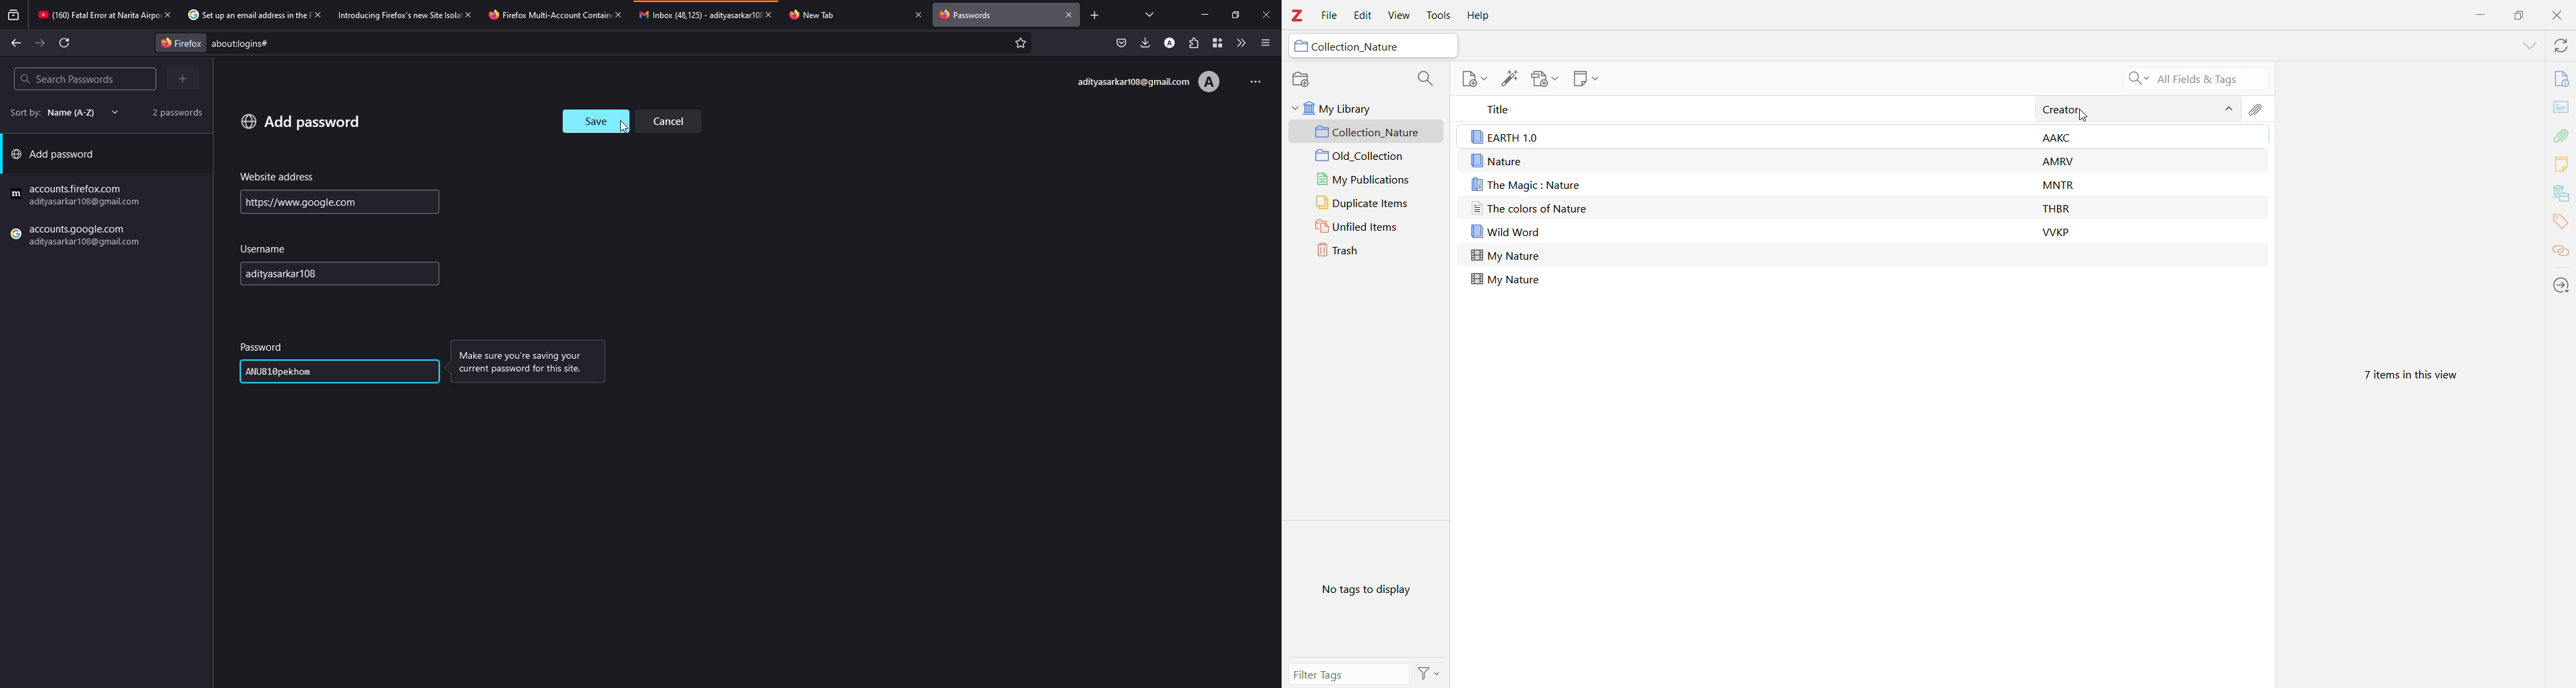  What do you see at coordinates (969, 16) in the screenshot?
I see `passwords` at bounding box center [969, 16].